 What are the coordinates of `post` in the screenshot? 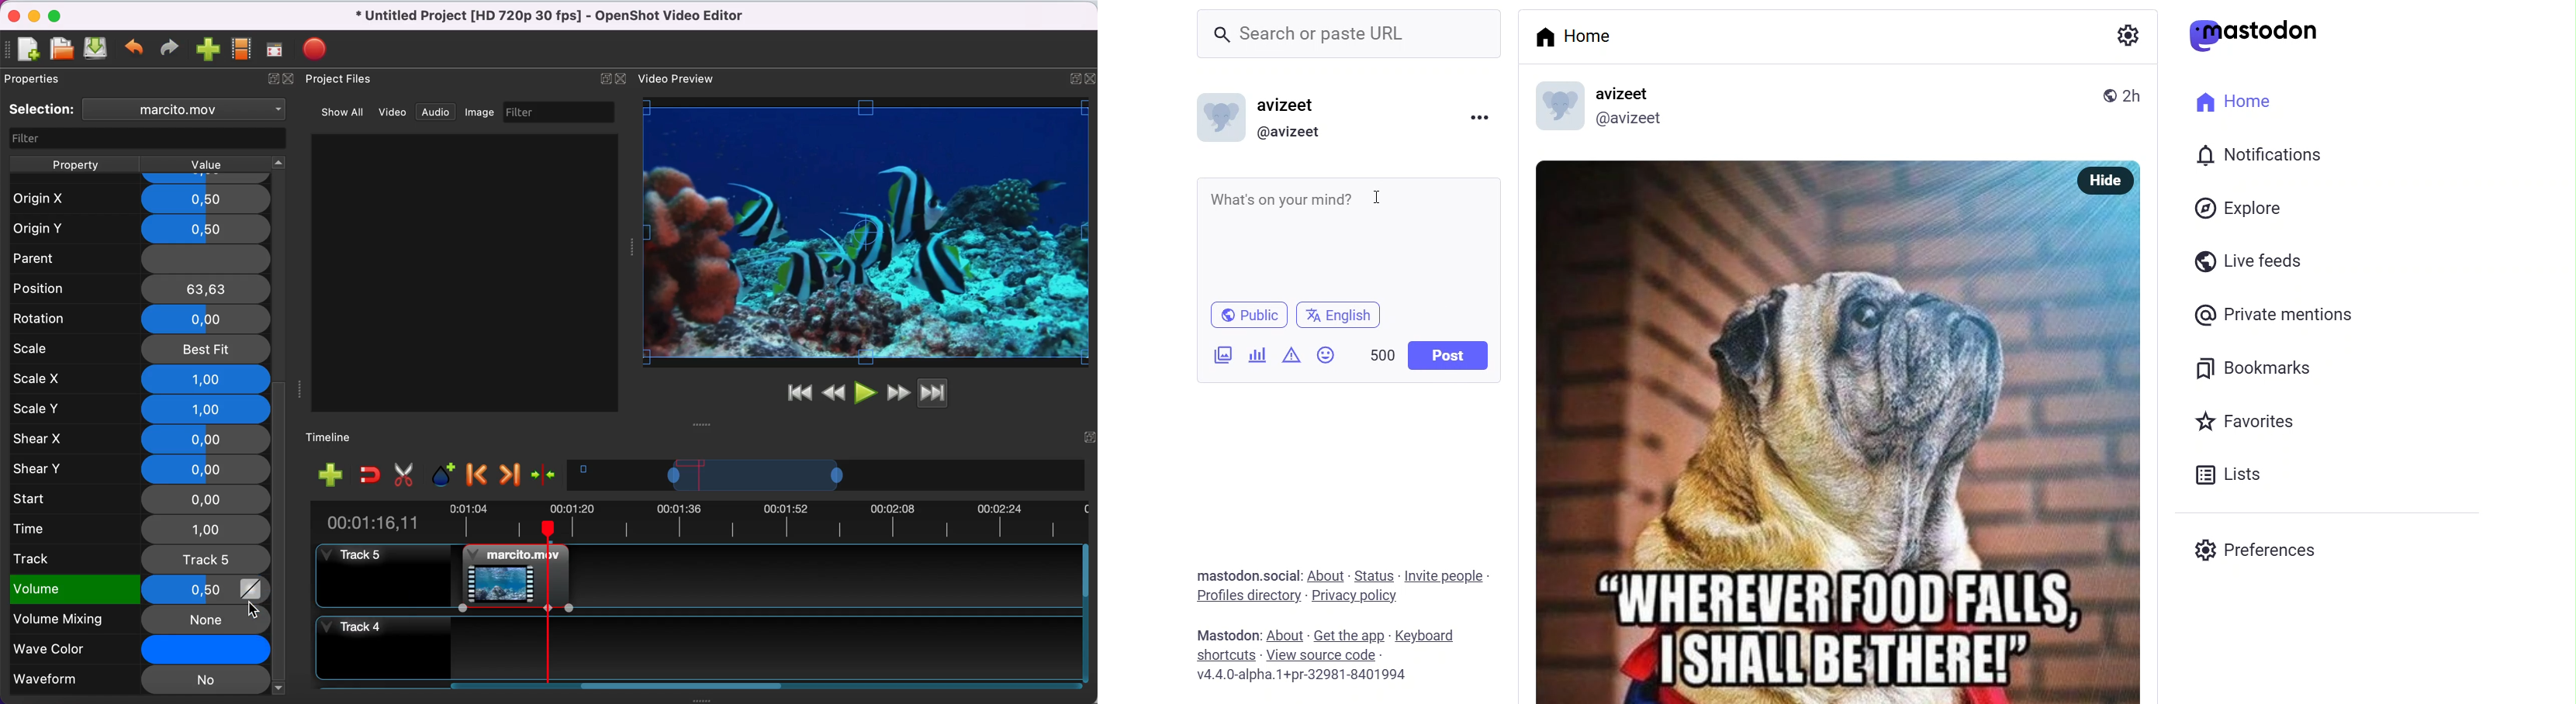 It's located at (1449, 355).